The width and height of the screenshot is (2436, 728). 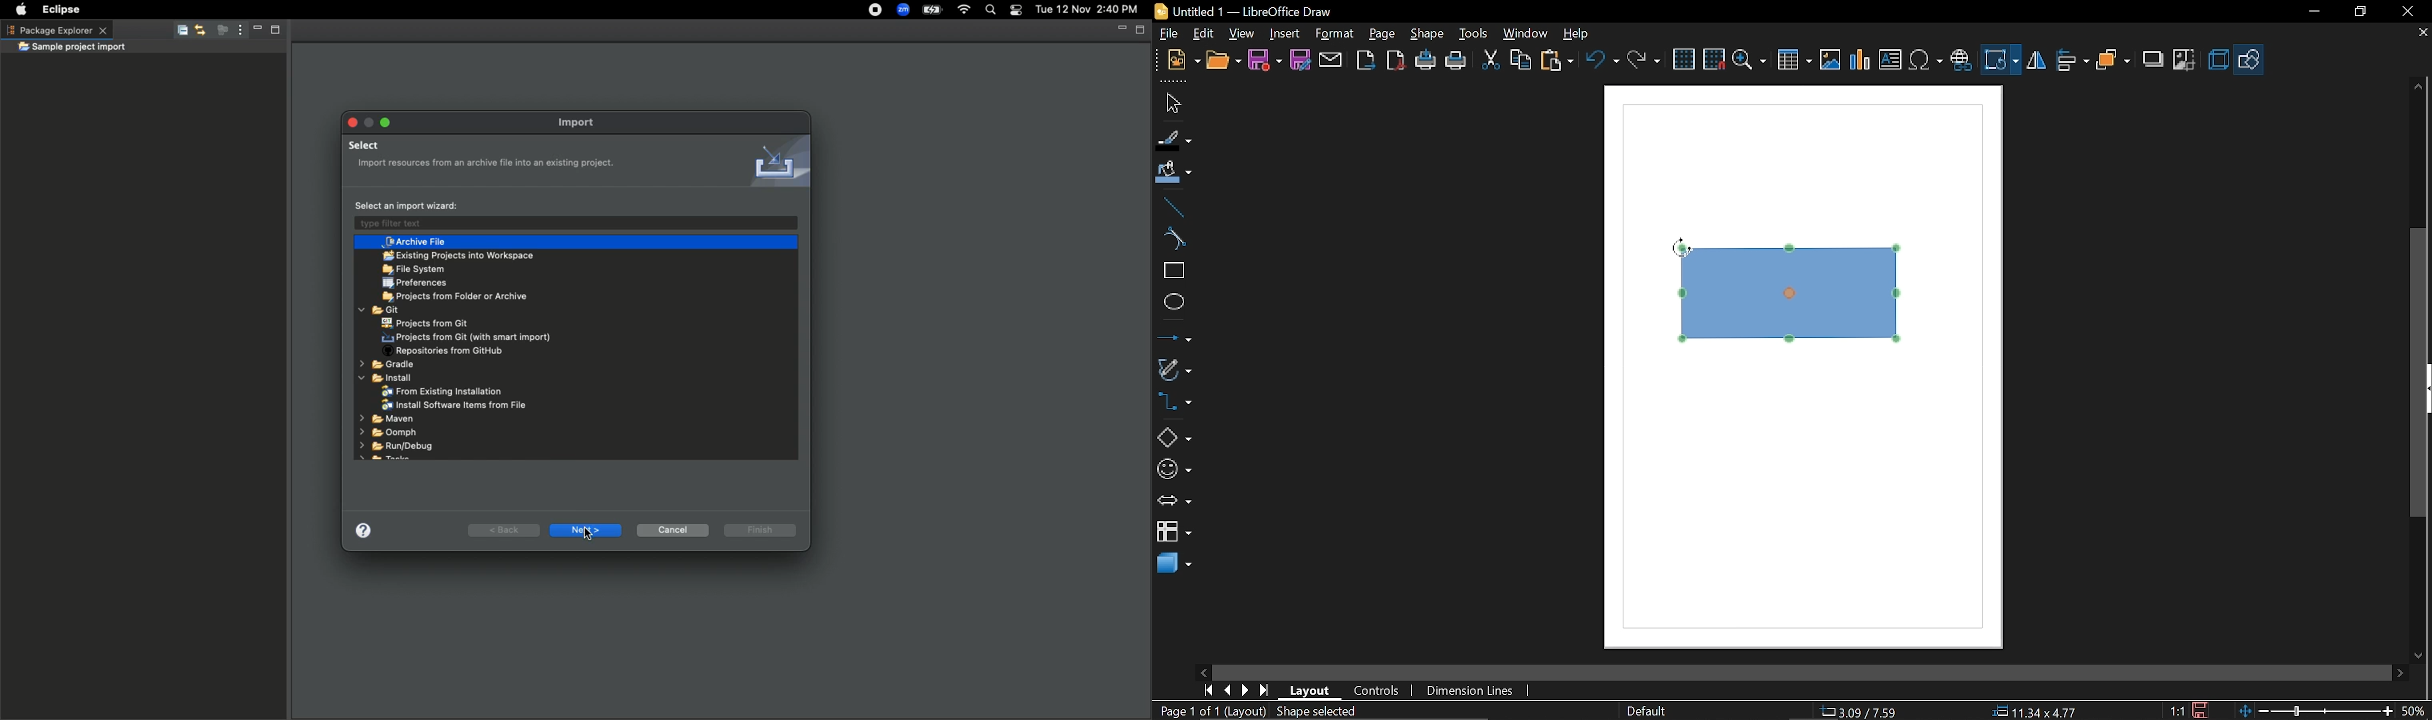 I want to click on RuryDebug, so click(x=396, y=446).